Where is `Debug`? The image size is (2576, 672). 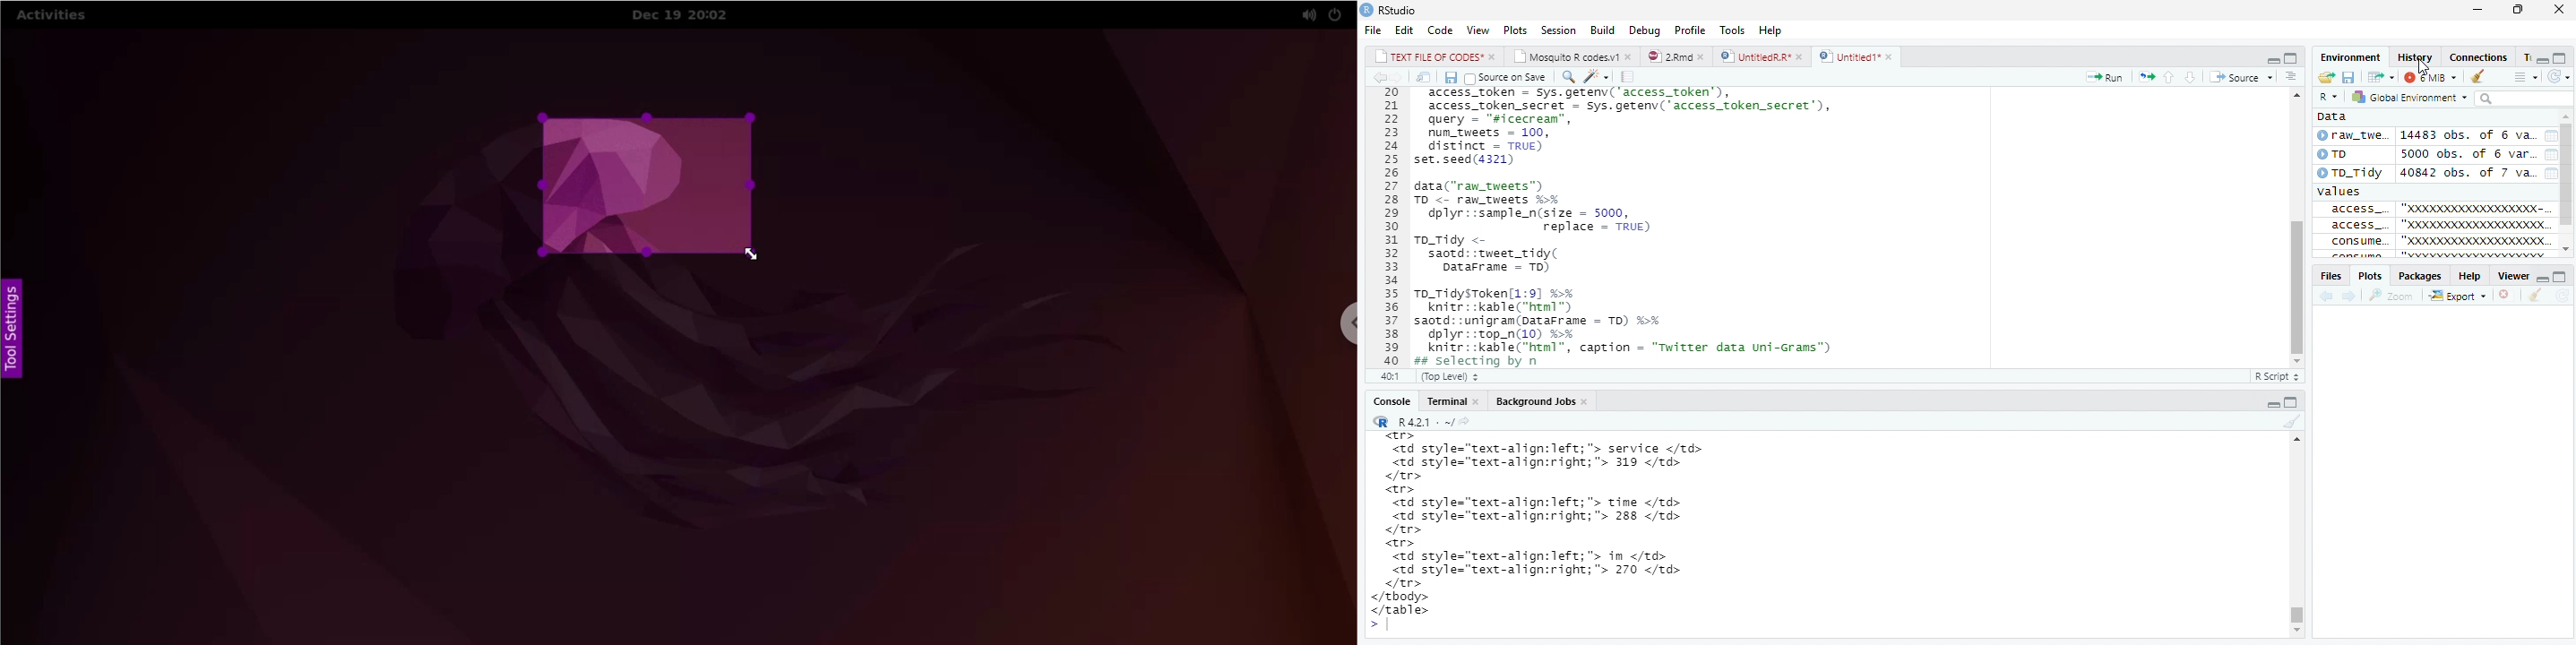
Debug is located at coordinates (1642, 30).